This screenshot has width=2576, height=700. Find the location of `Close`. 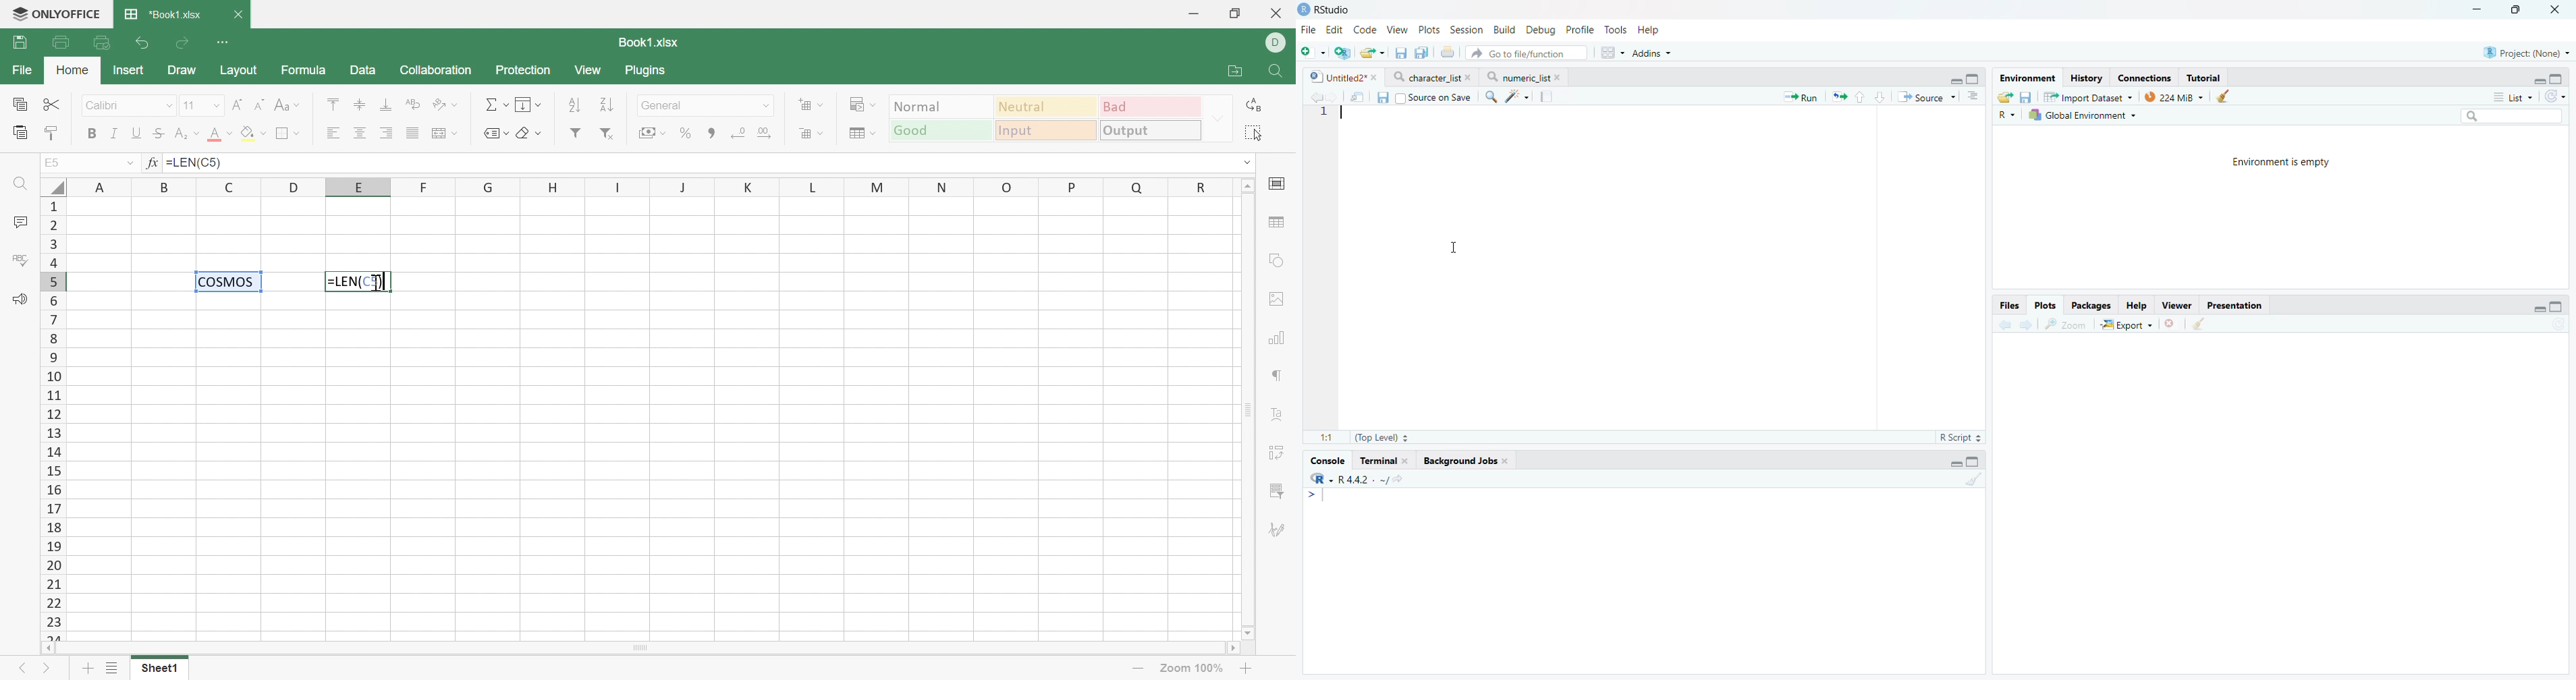

Close is located at coordinates (2558, 9).